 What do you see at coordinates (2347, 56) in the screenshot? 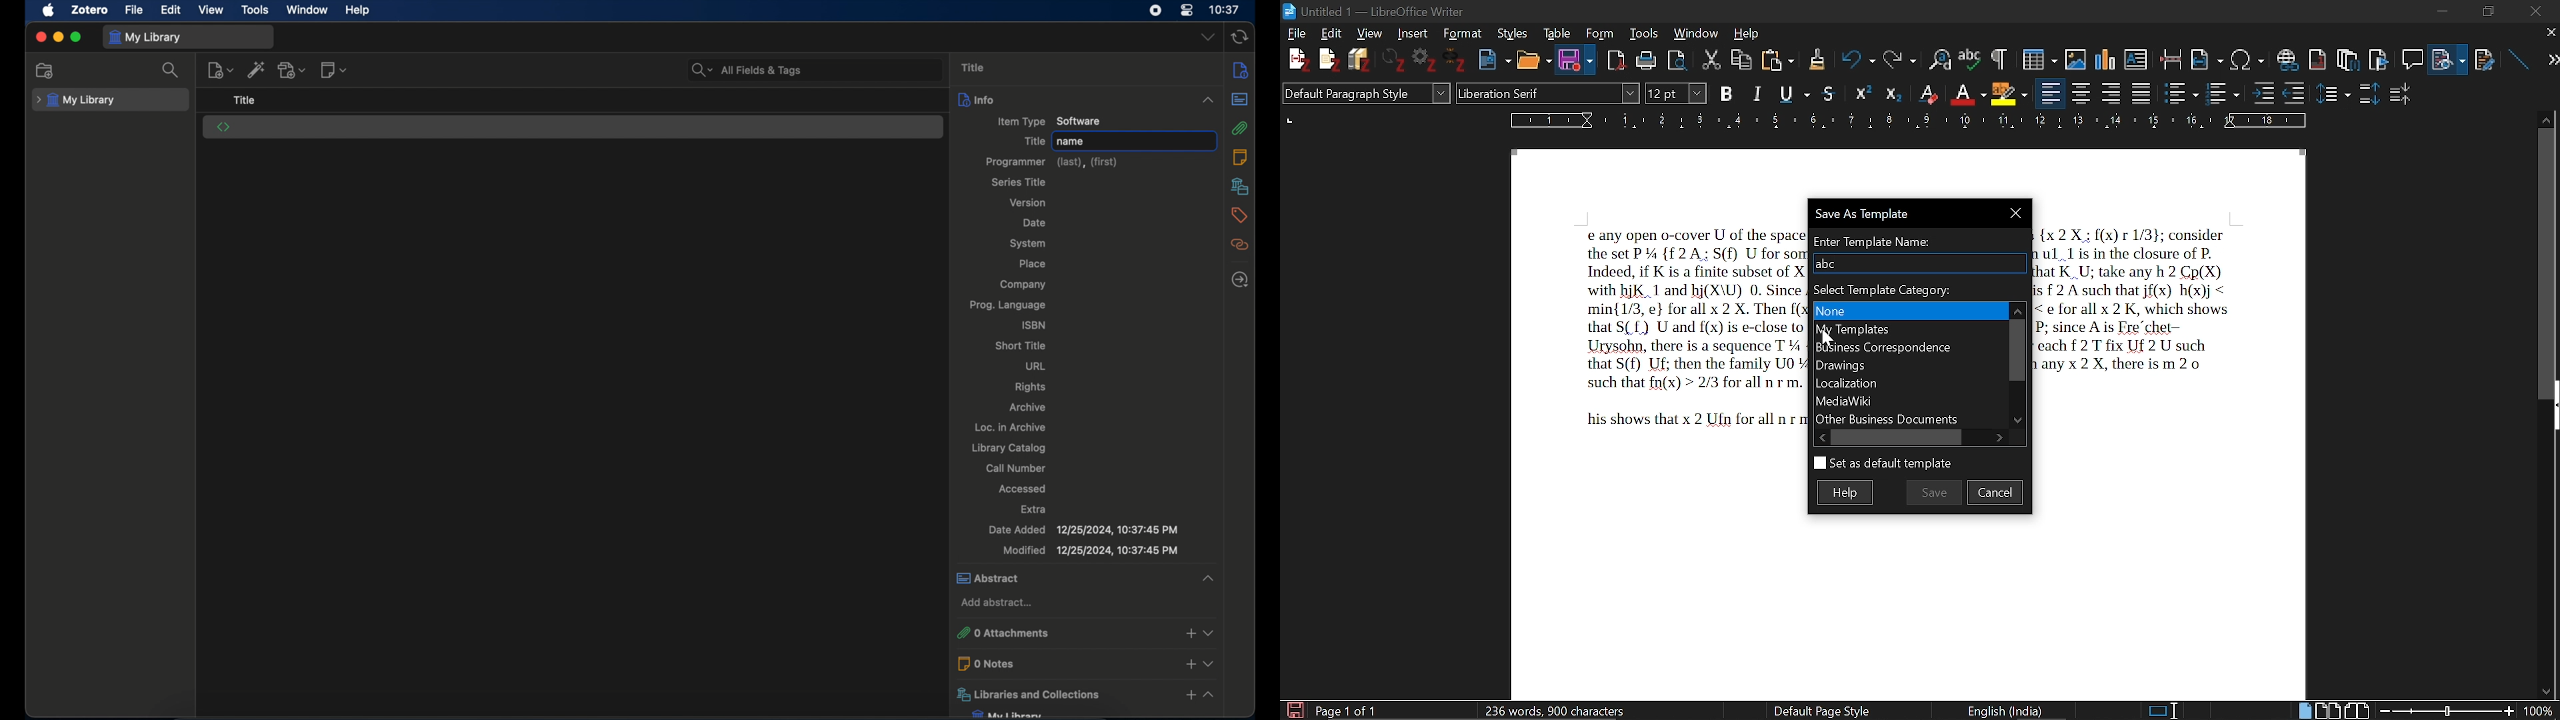
I see `Insert footnote` at bounding box center [2347, 56].